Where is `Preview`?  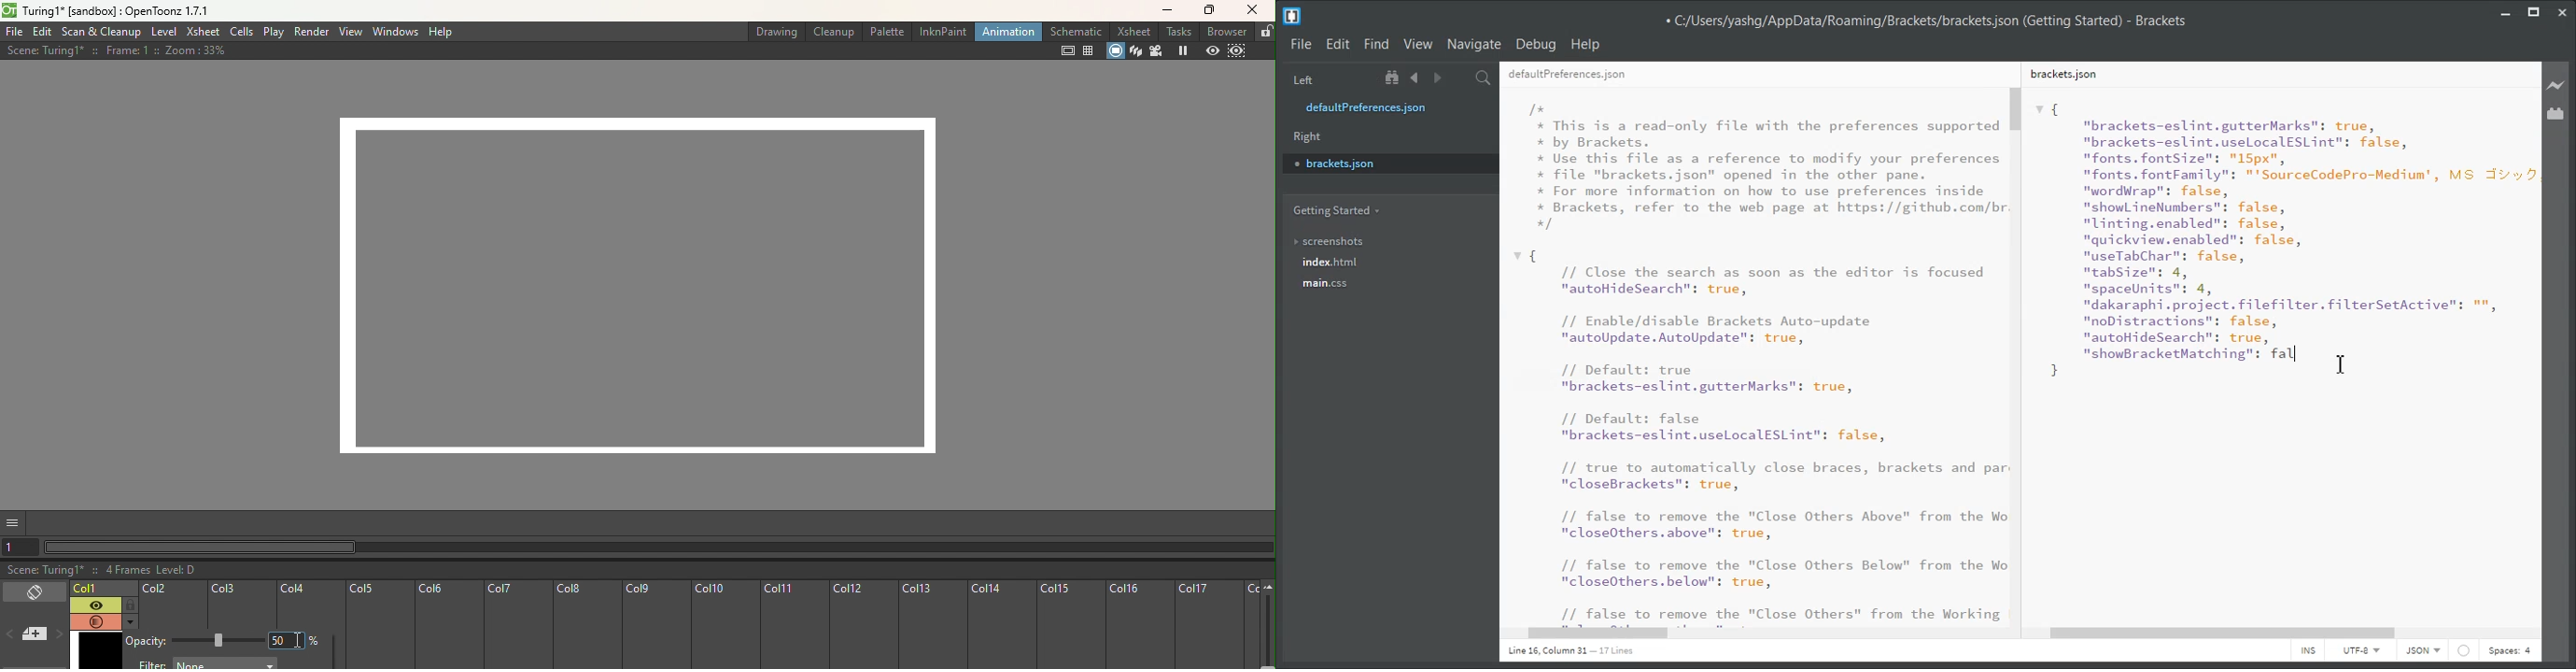 Preview is located at coordinates (1211, 50).